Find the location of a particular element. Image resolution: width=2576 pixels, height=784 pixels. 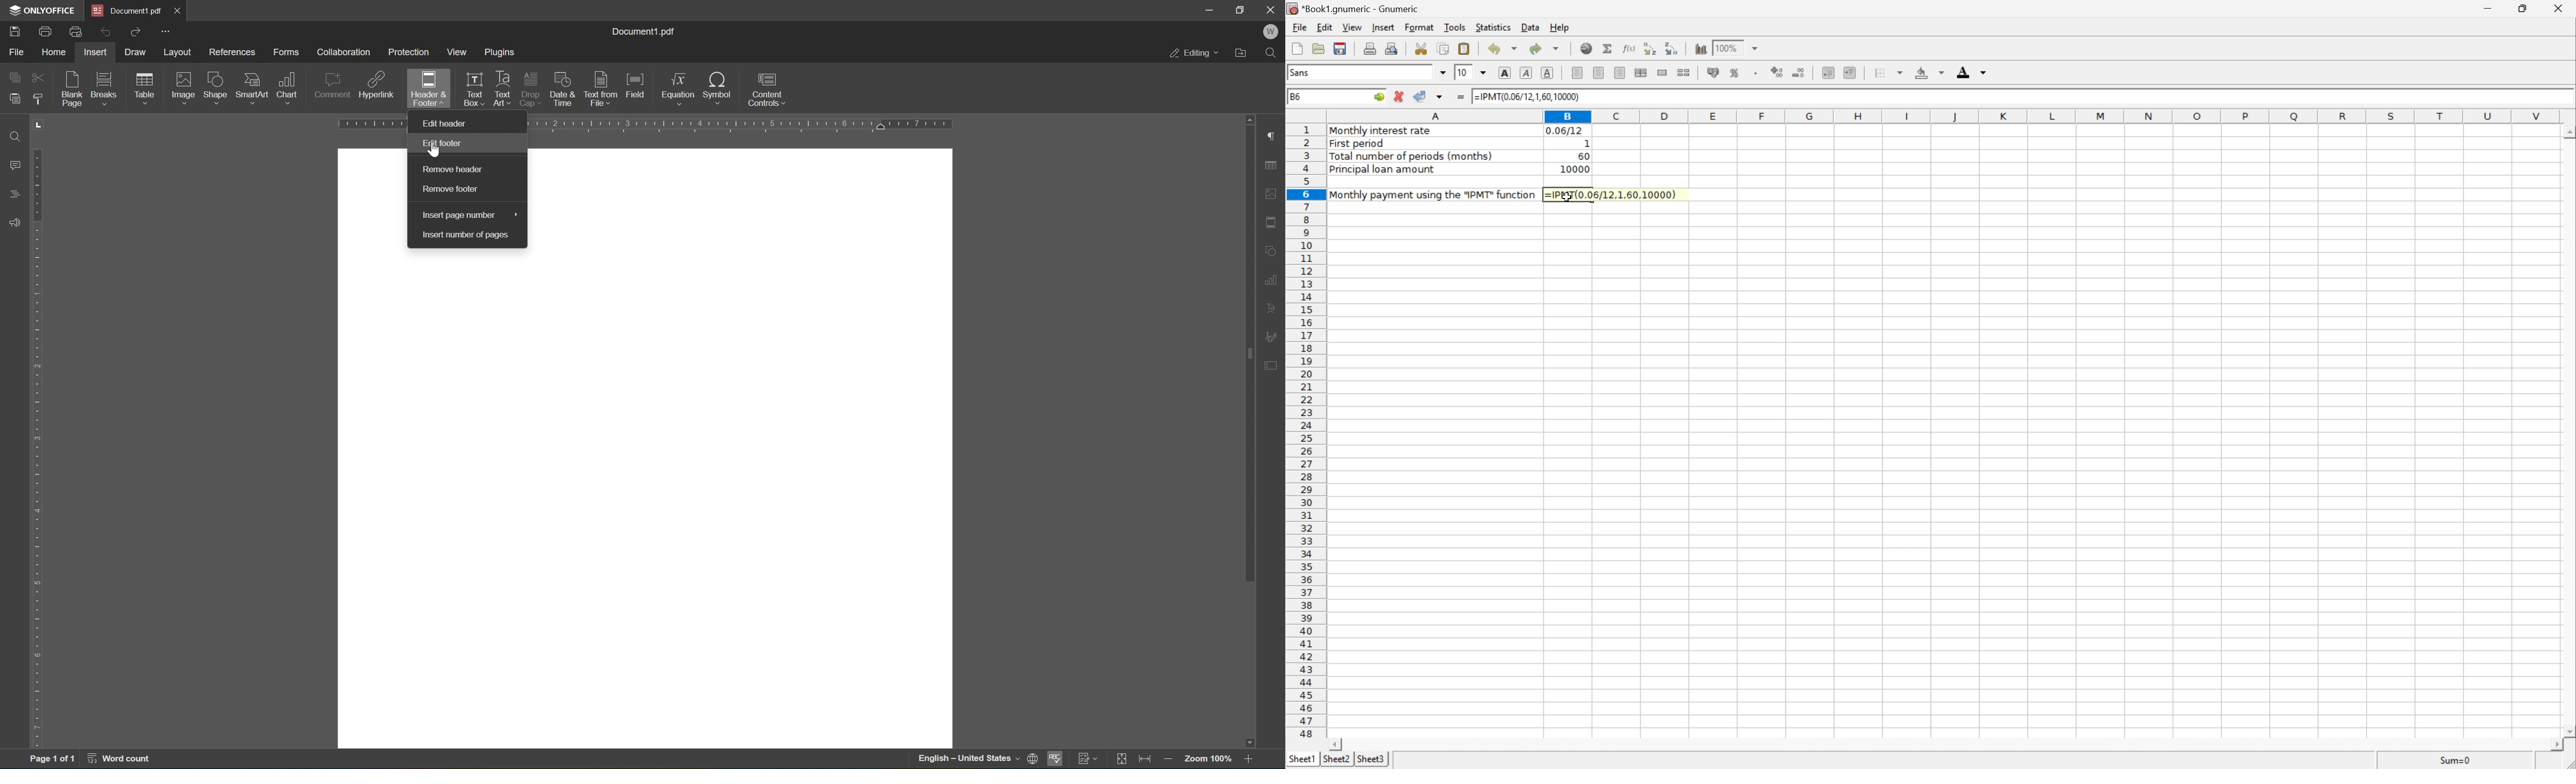

tabular settings is located at coordinates (1273, 166).